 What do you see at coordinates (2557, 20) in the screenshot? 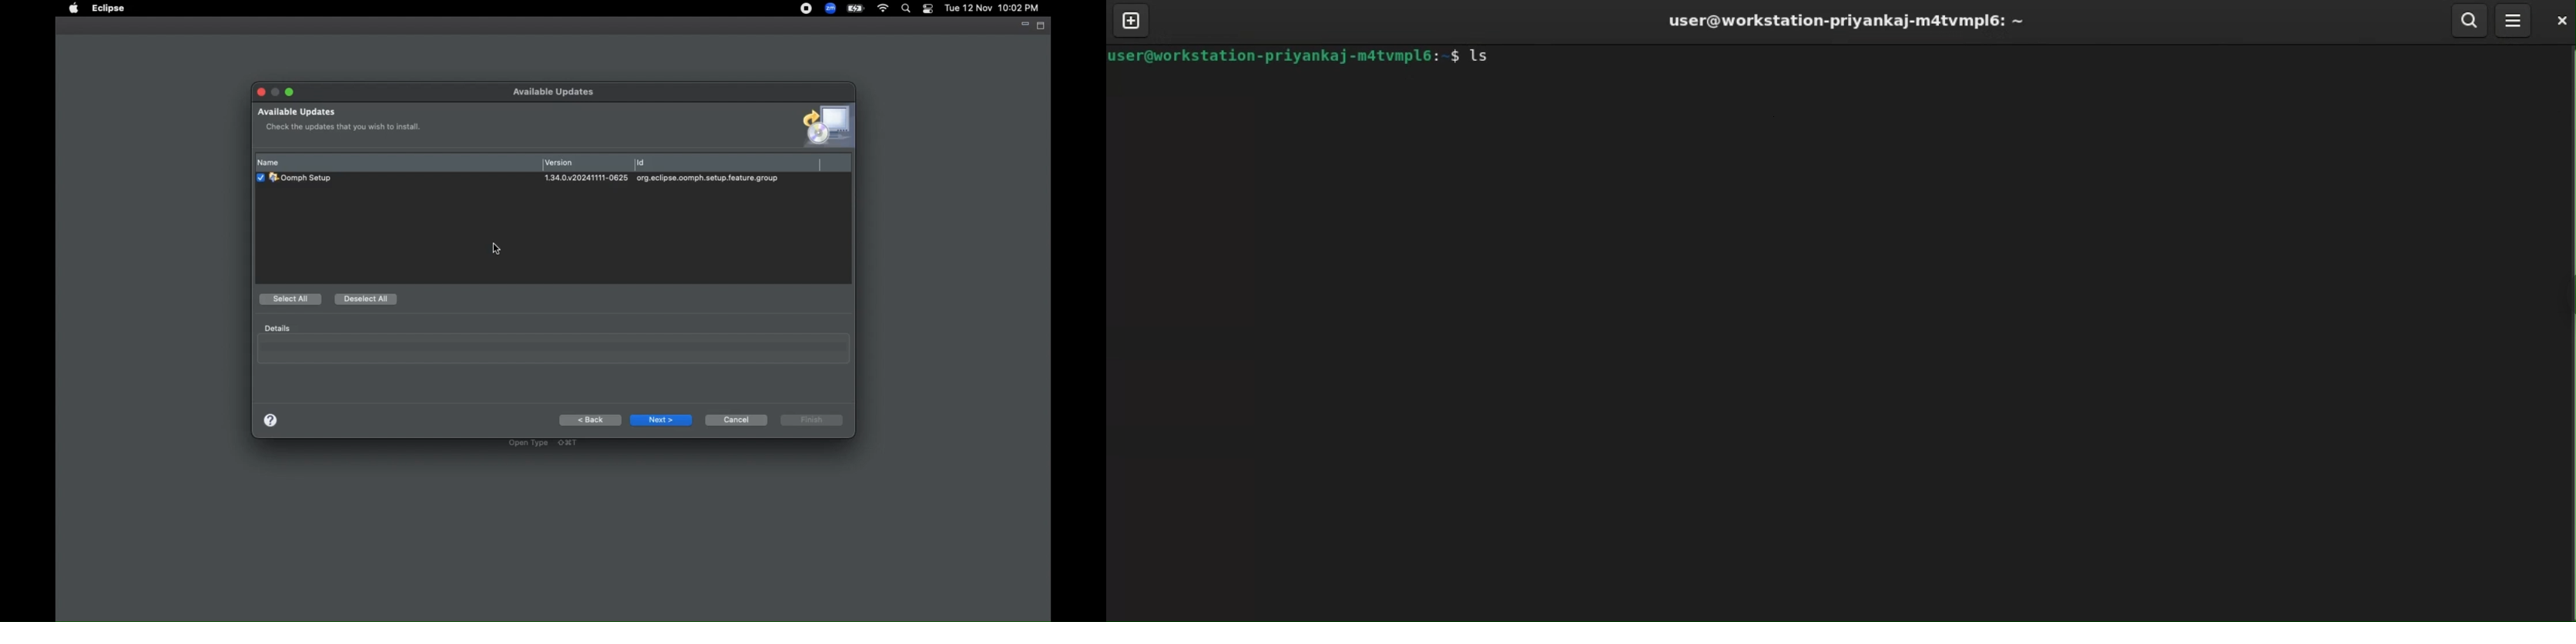
I see `close` at bounding box center [2557, 20].